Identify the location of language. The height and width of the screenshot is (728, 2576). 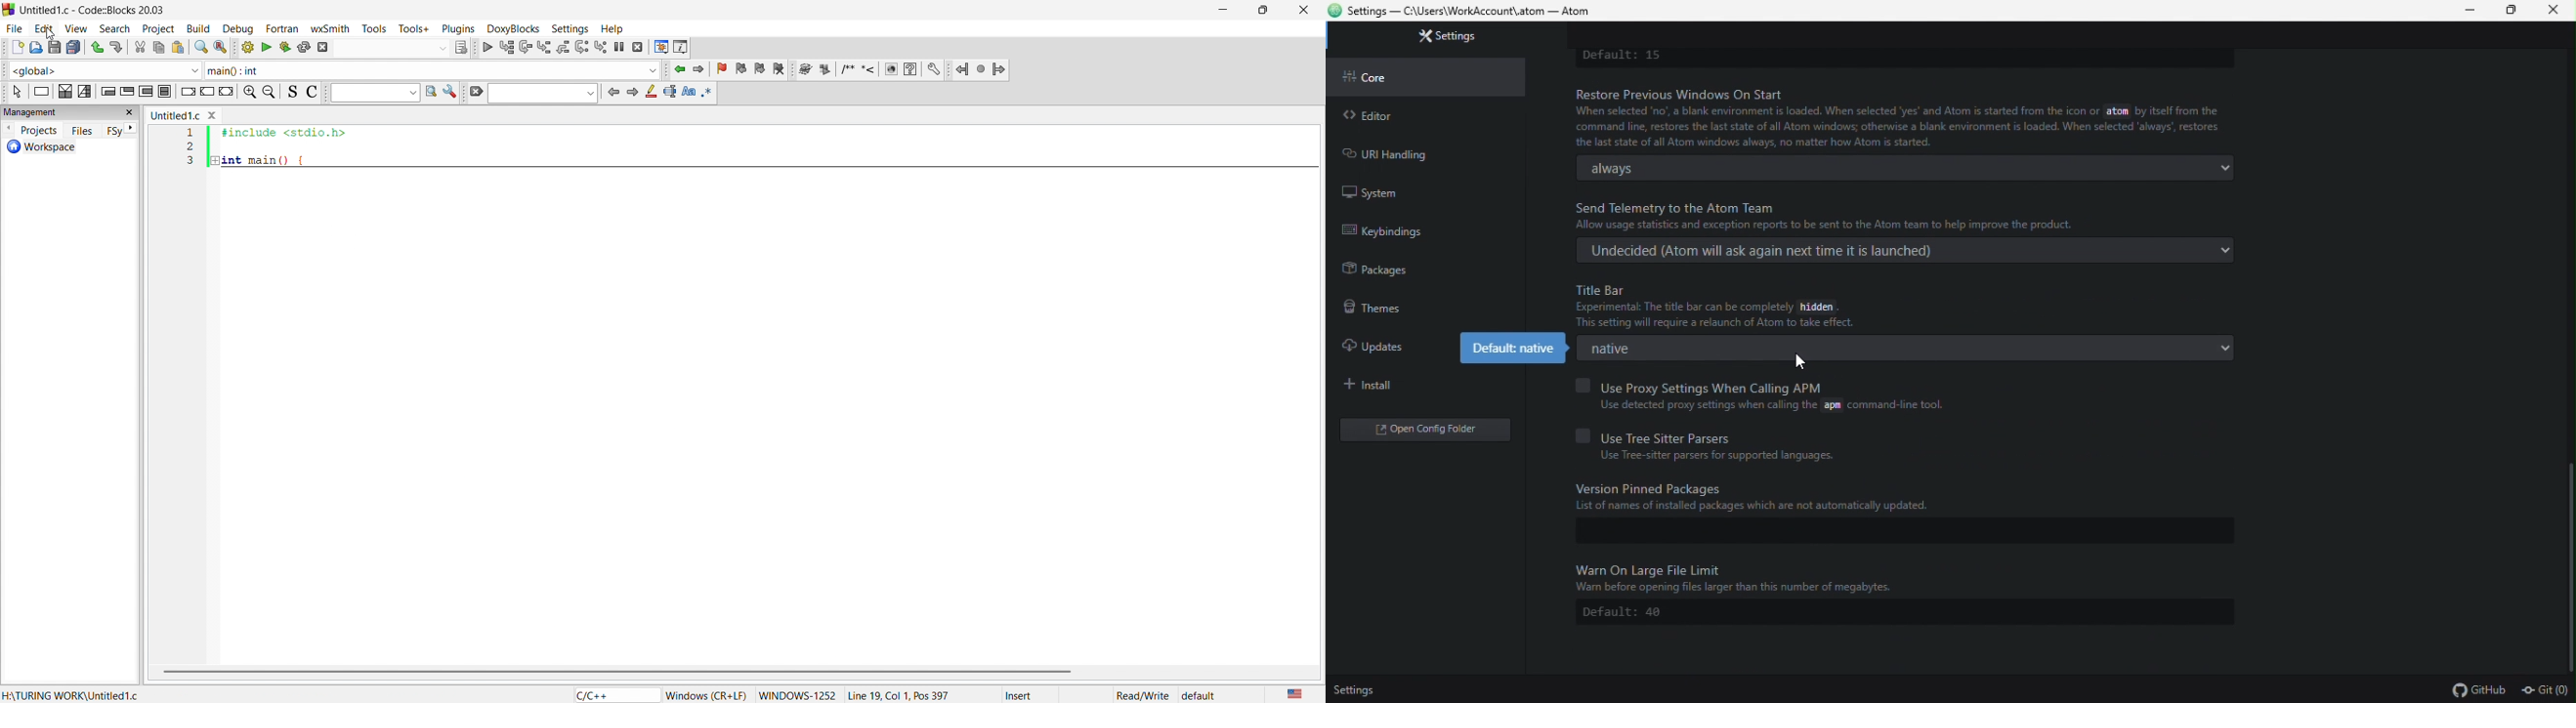
(614, 695).